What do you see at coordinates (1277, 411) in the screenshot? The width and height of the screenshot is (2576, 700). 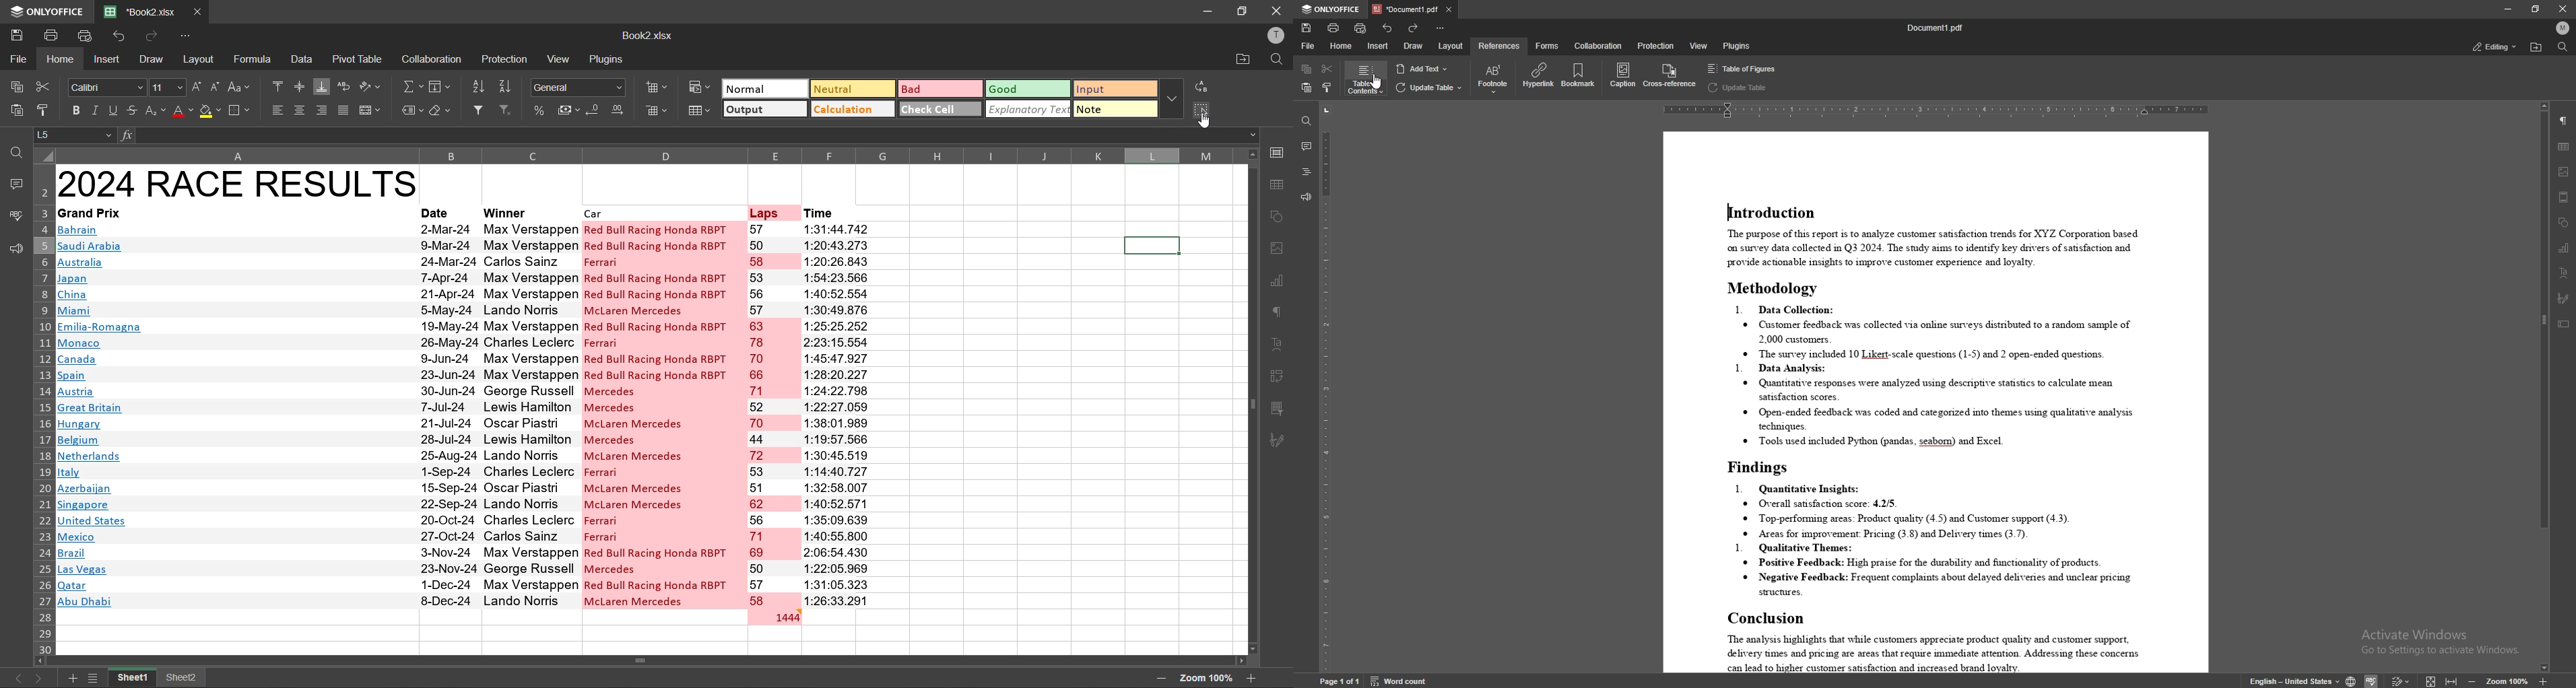 I see `slicer` at bounding box center [1277, 411].